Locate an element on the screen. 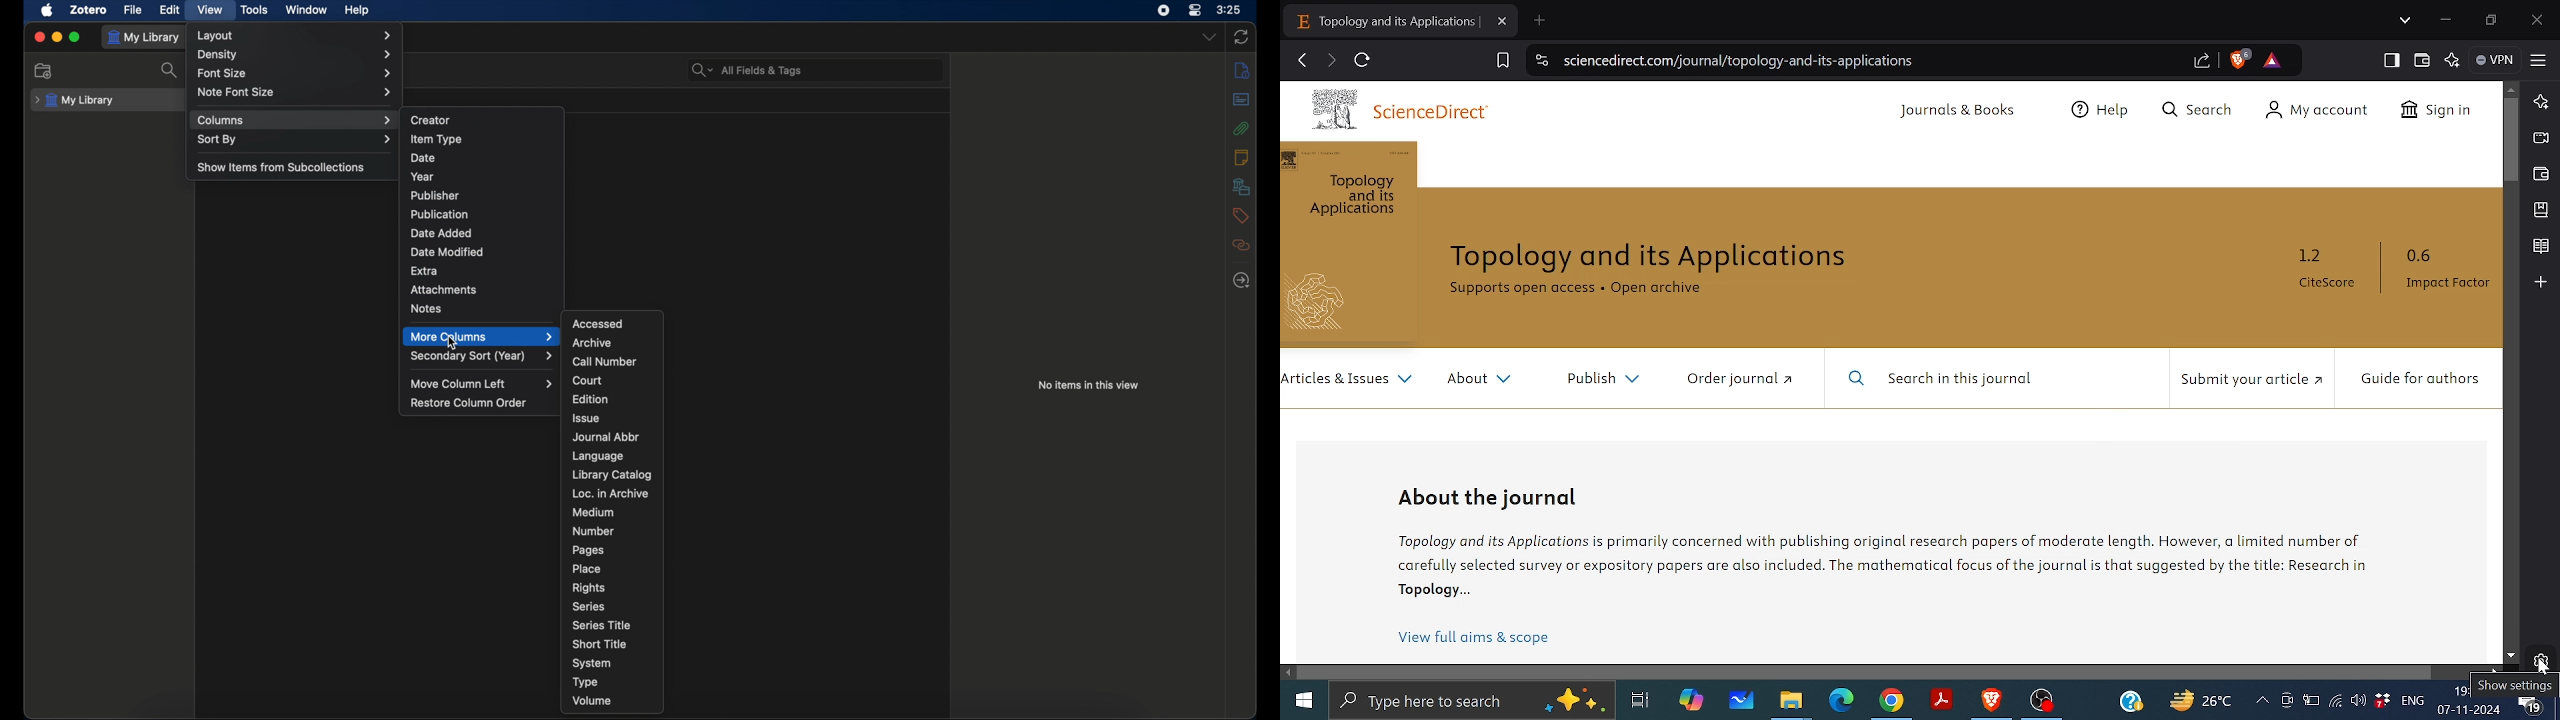  language is located at coordinates (599, 456).